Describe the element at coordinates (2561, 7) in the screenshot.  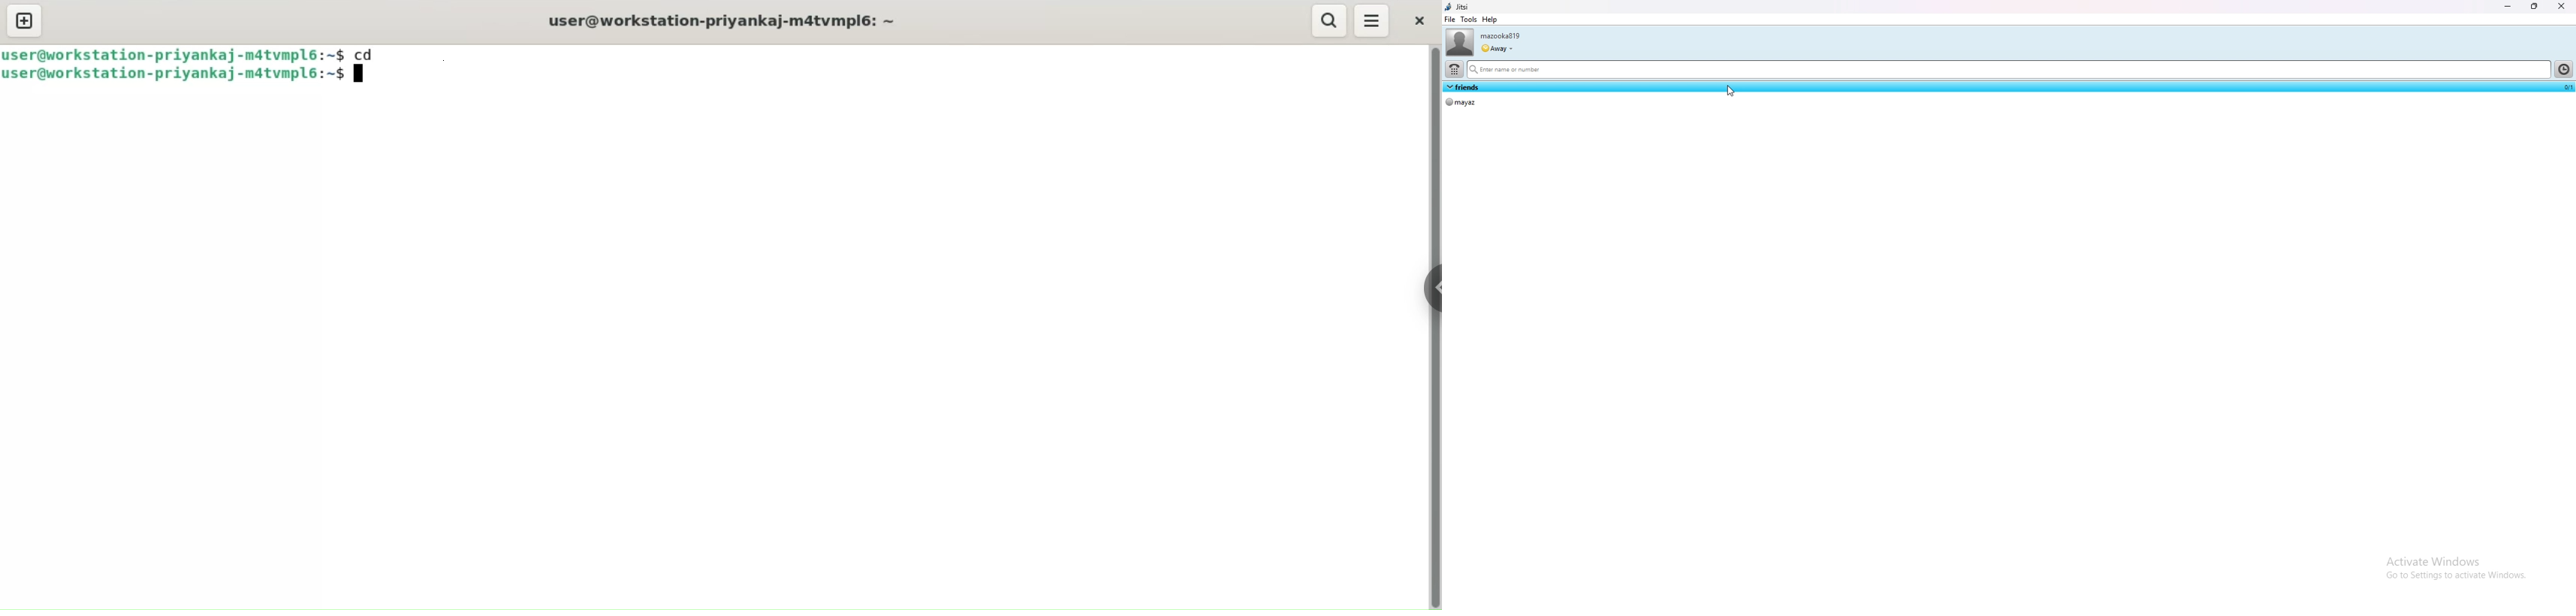
I see `close` at that location.